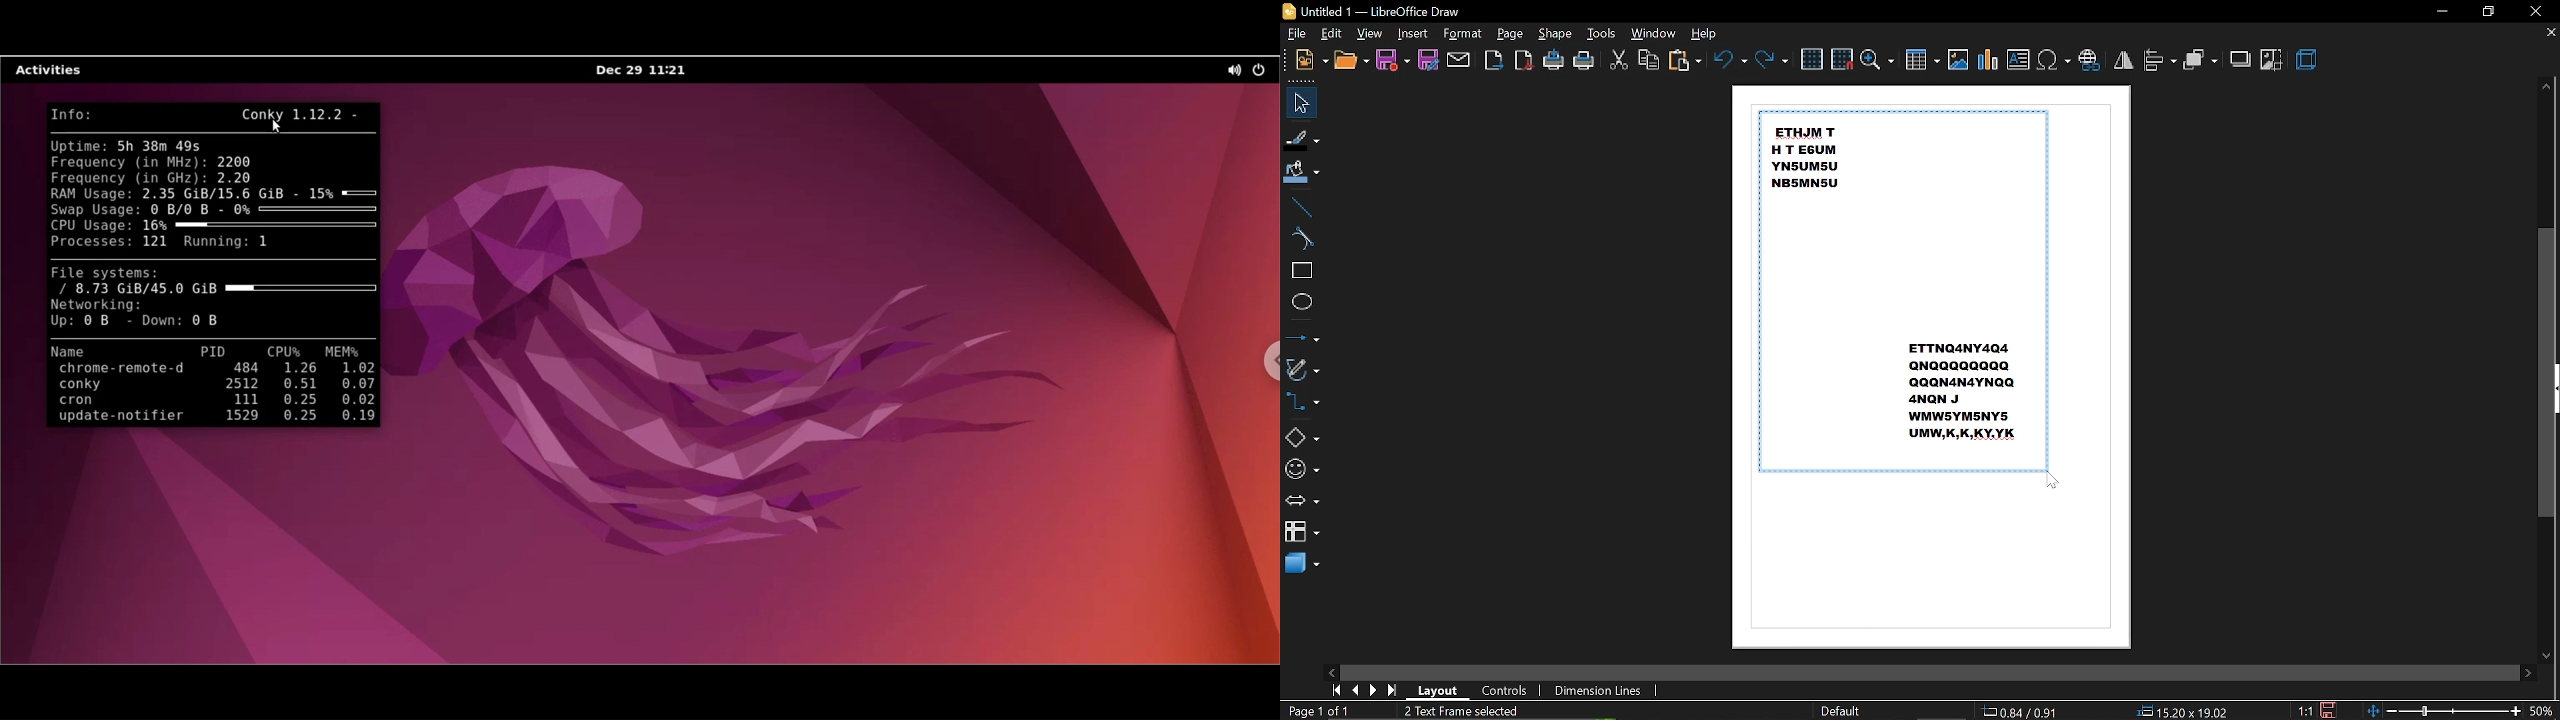  What do you see at coordinates (2441, 10) in the screenshot?
I see `minimize` at bounding box center [2441, 10].